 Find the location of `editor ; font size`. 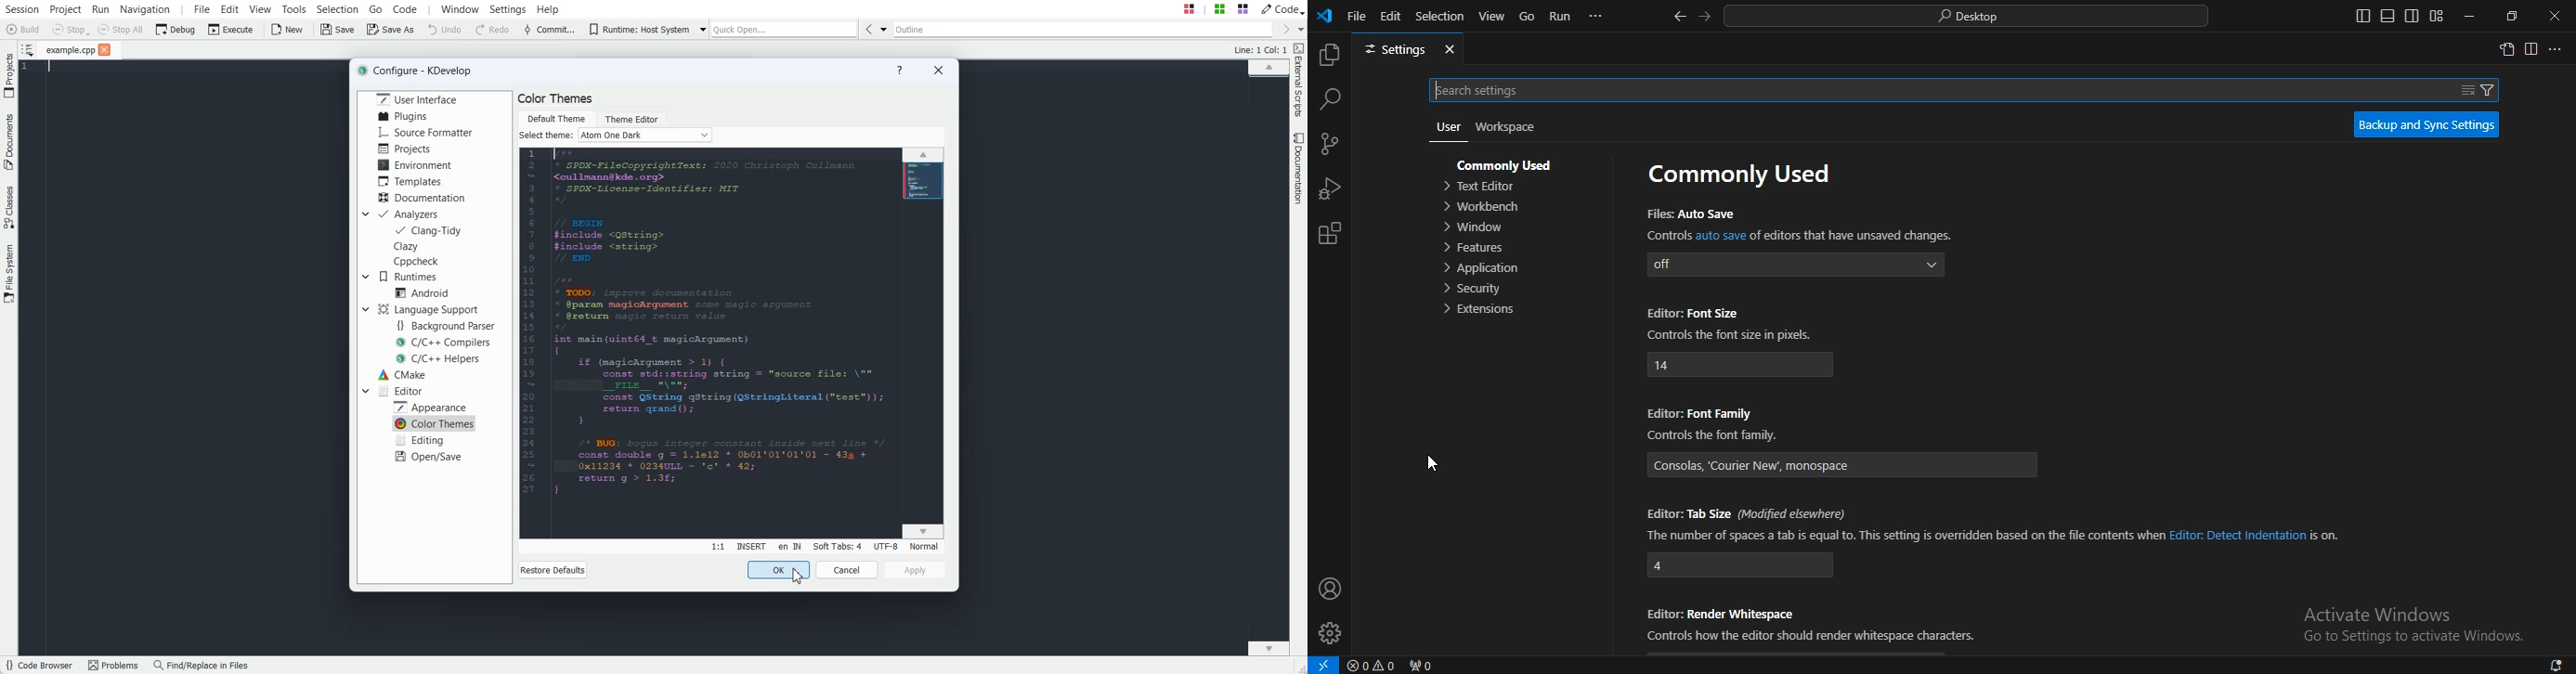

editor ; font size is located at coordinates (1733, 336).